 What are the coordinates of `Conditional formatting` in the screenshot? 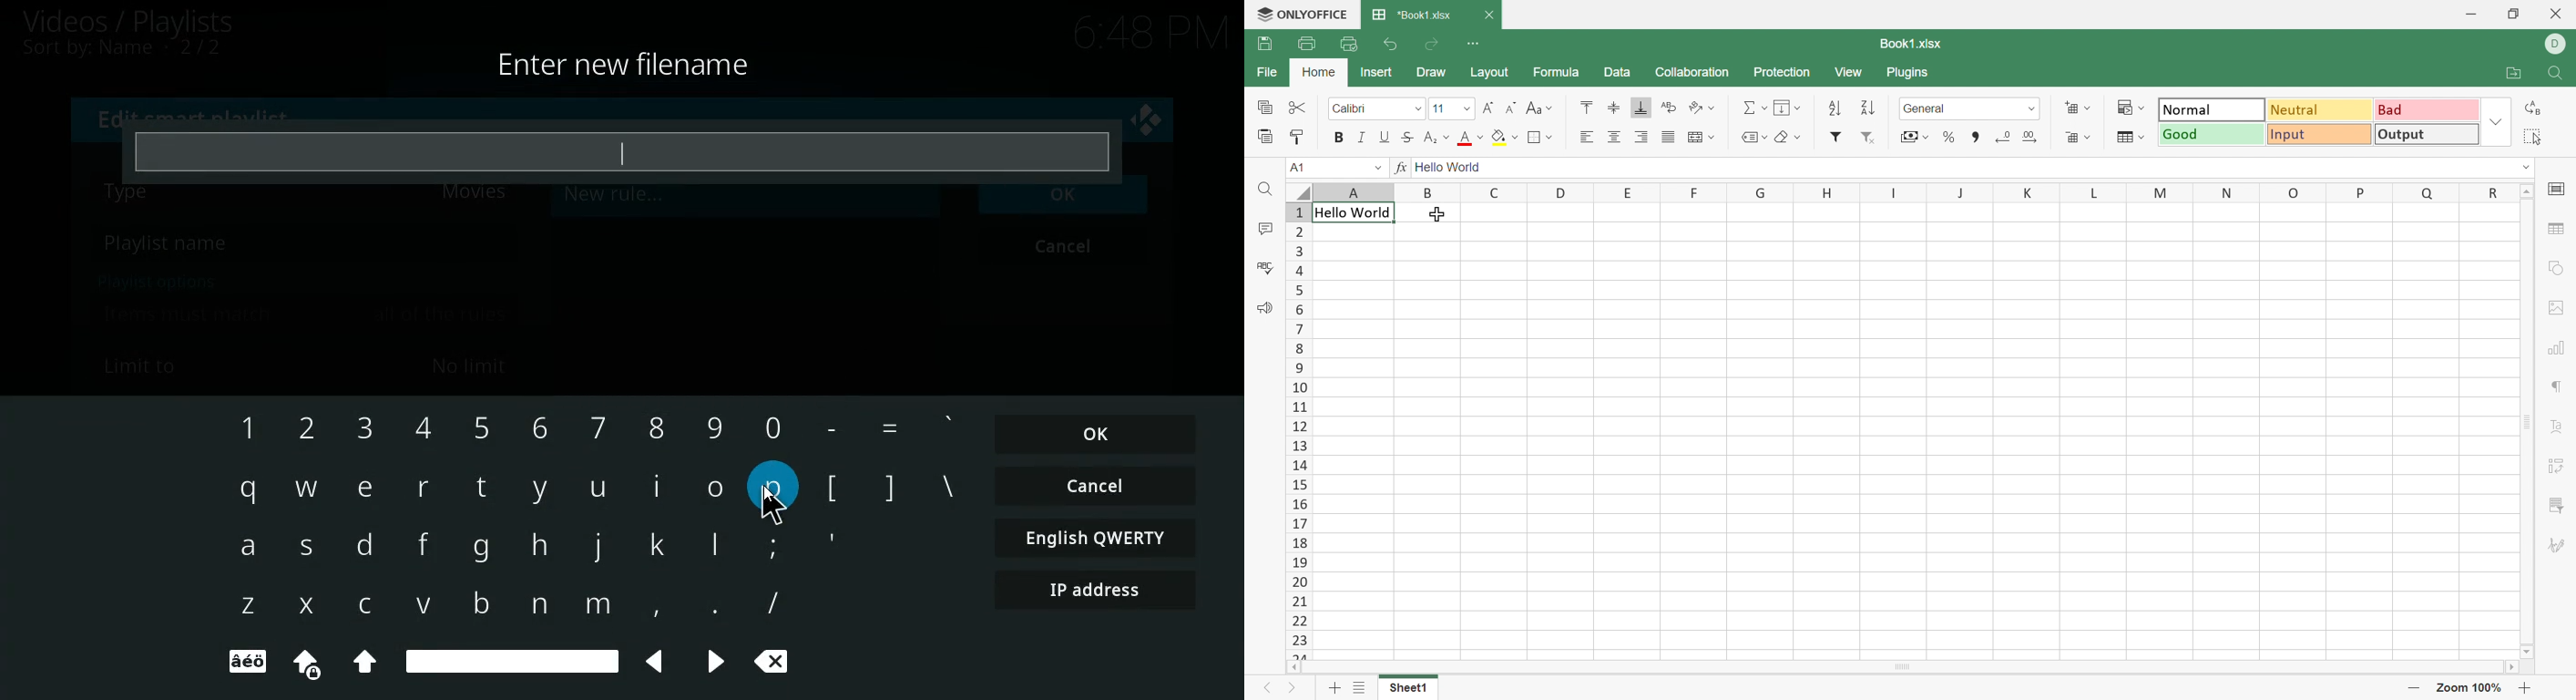 It's located at (2131, 108).